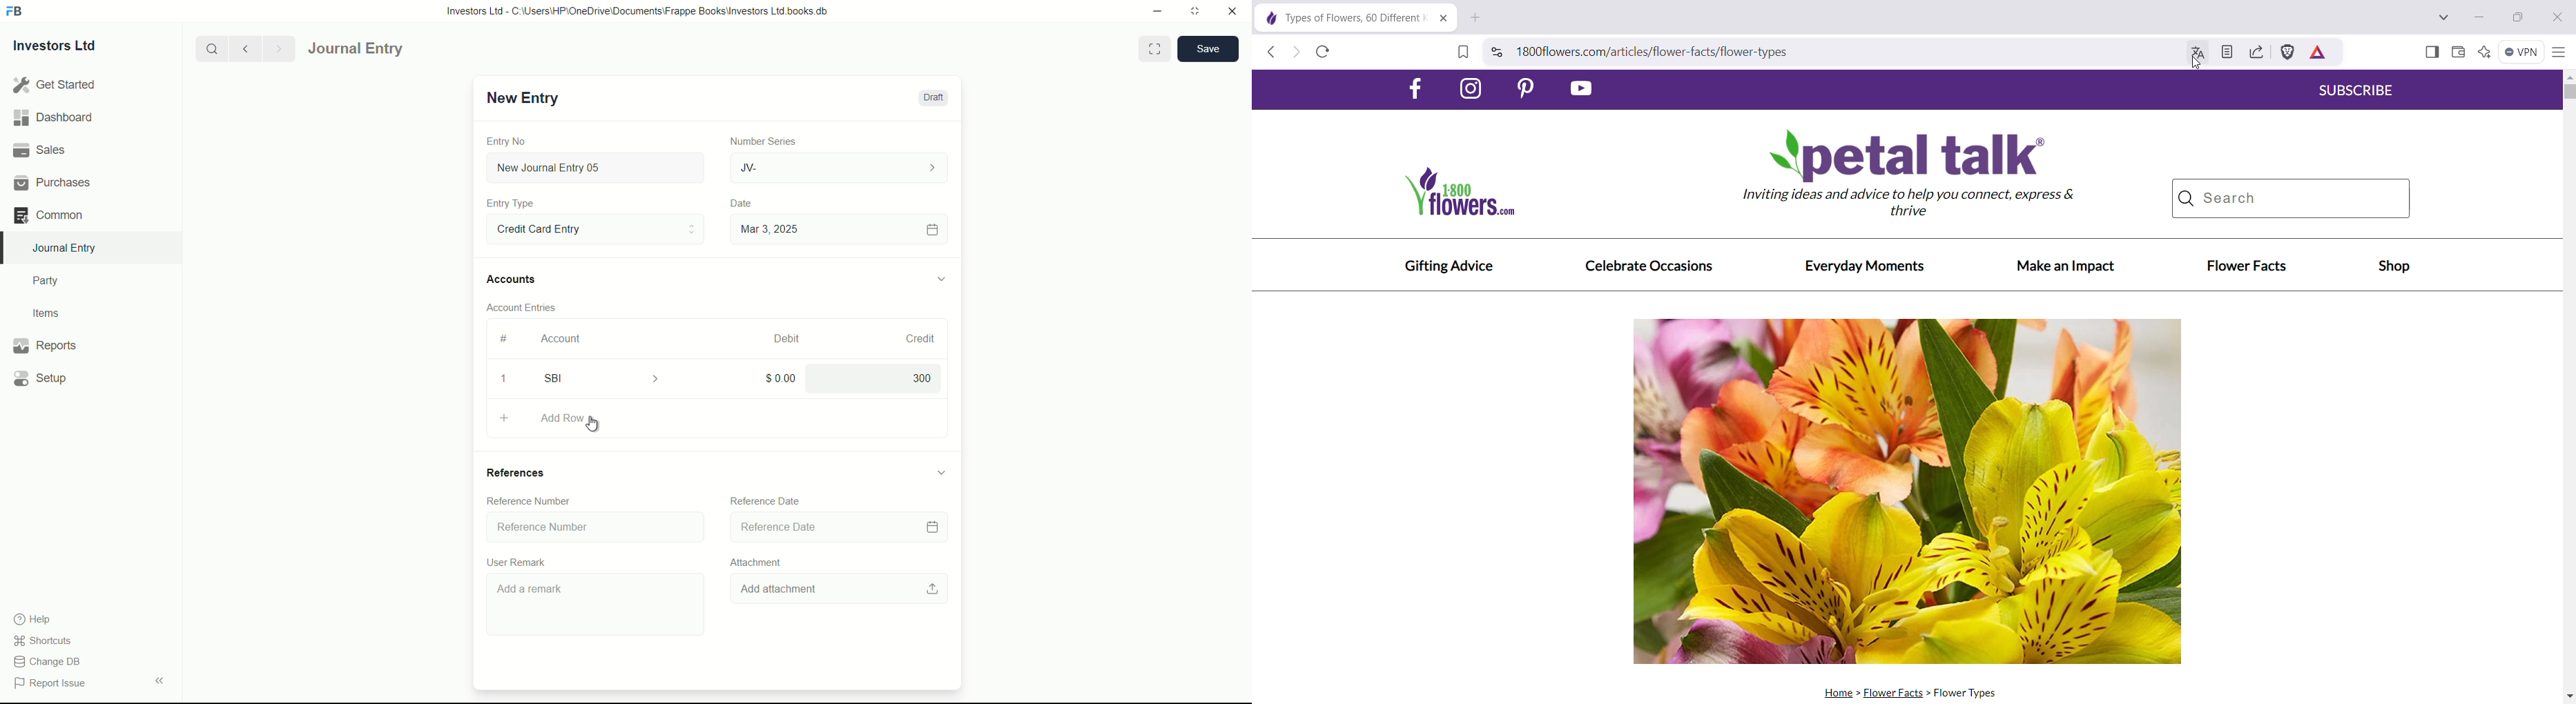  I want to click on SBI, so click(610, 377).